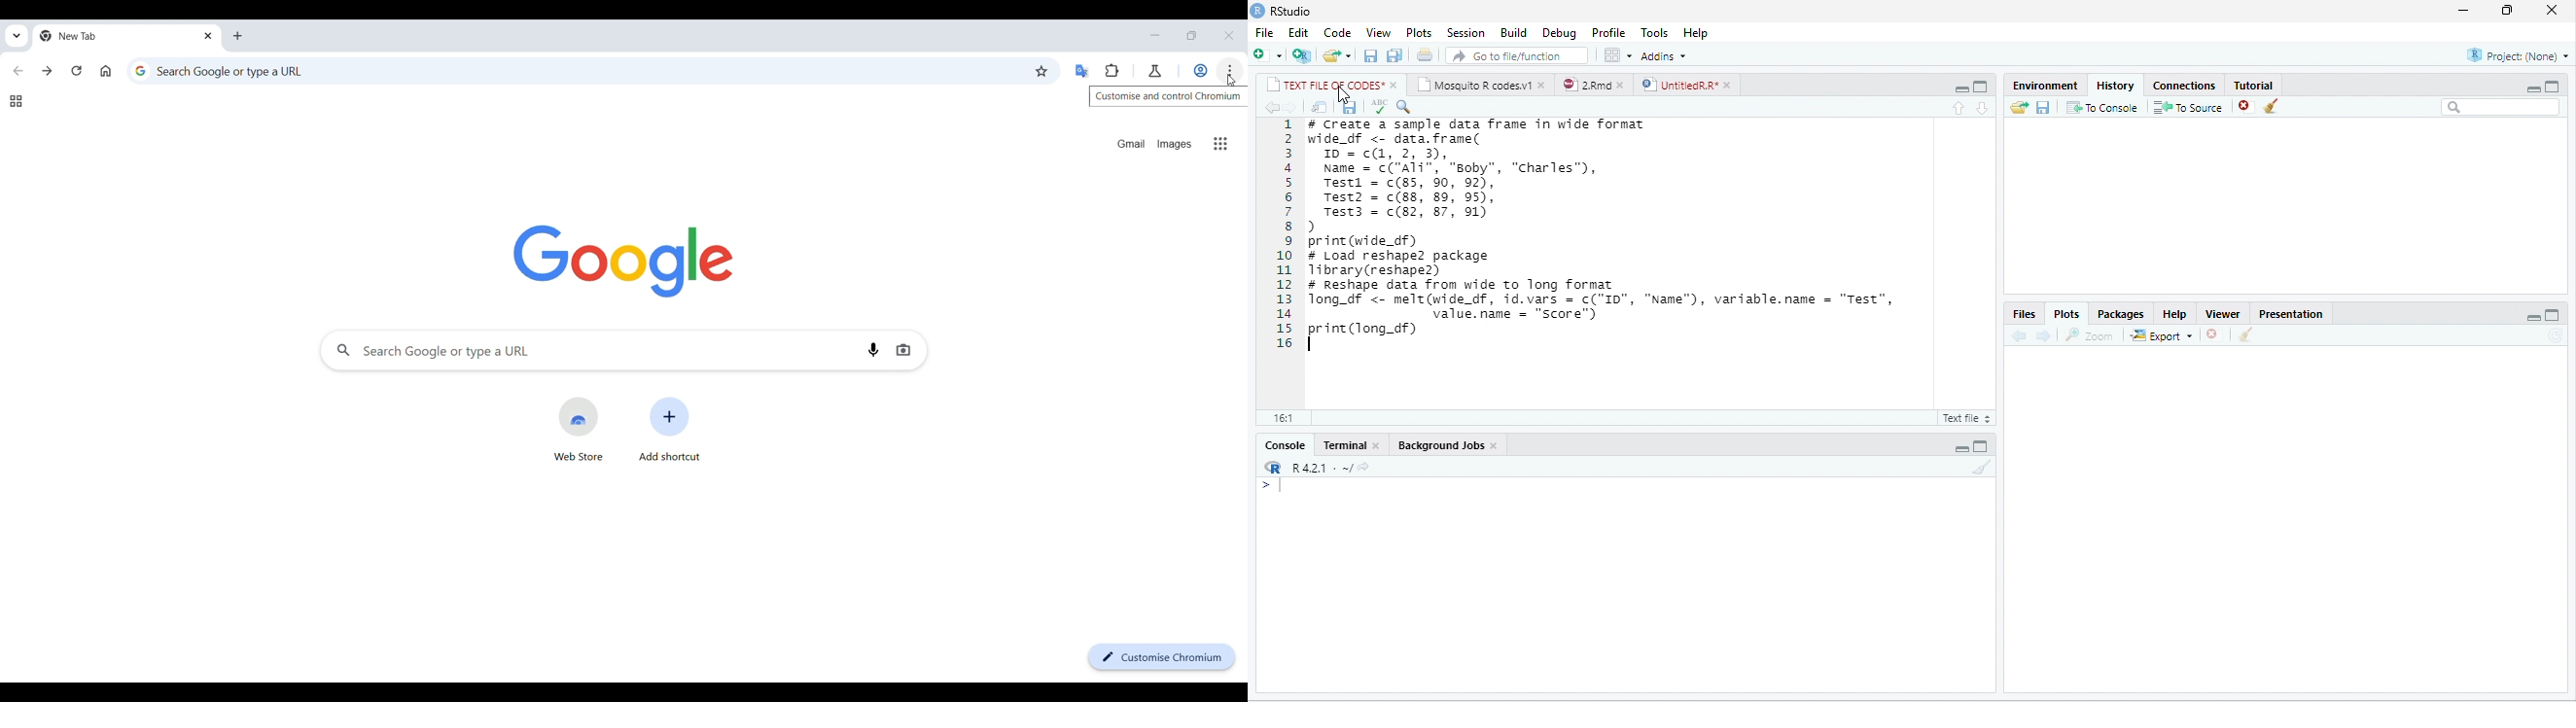 The image size is (2576, 728). I want to click on Environment, so click(2044, 86).